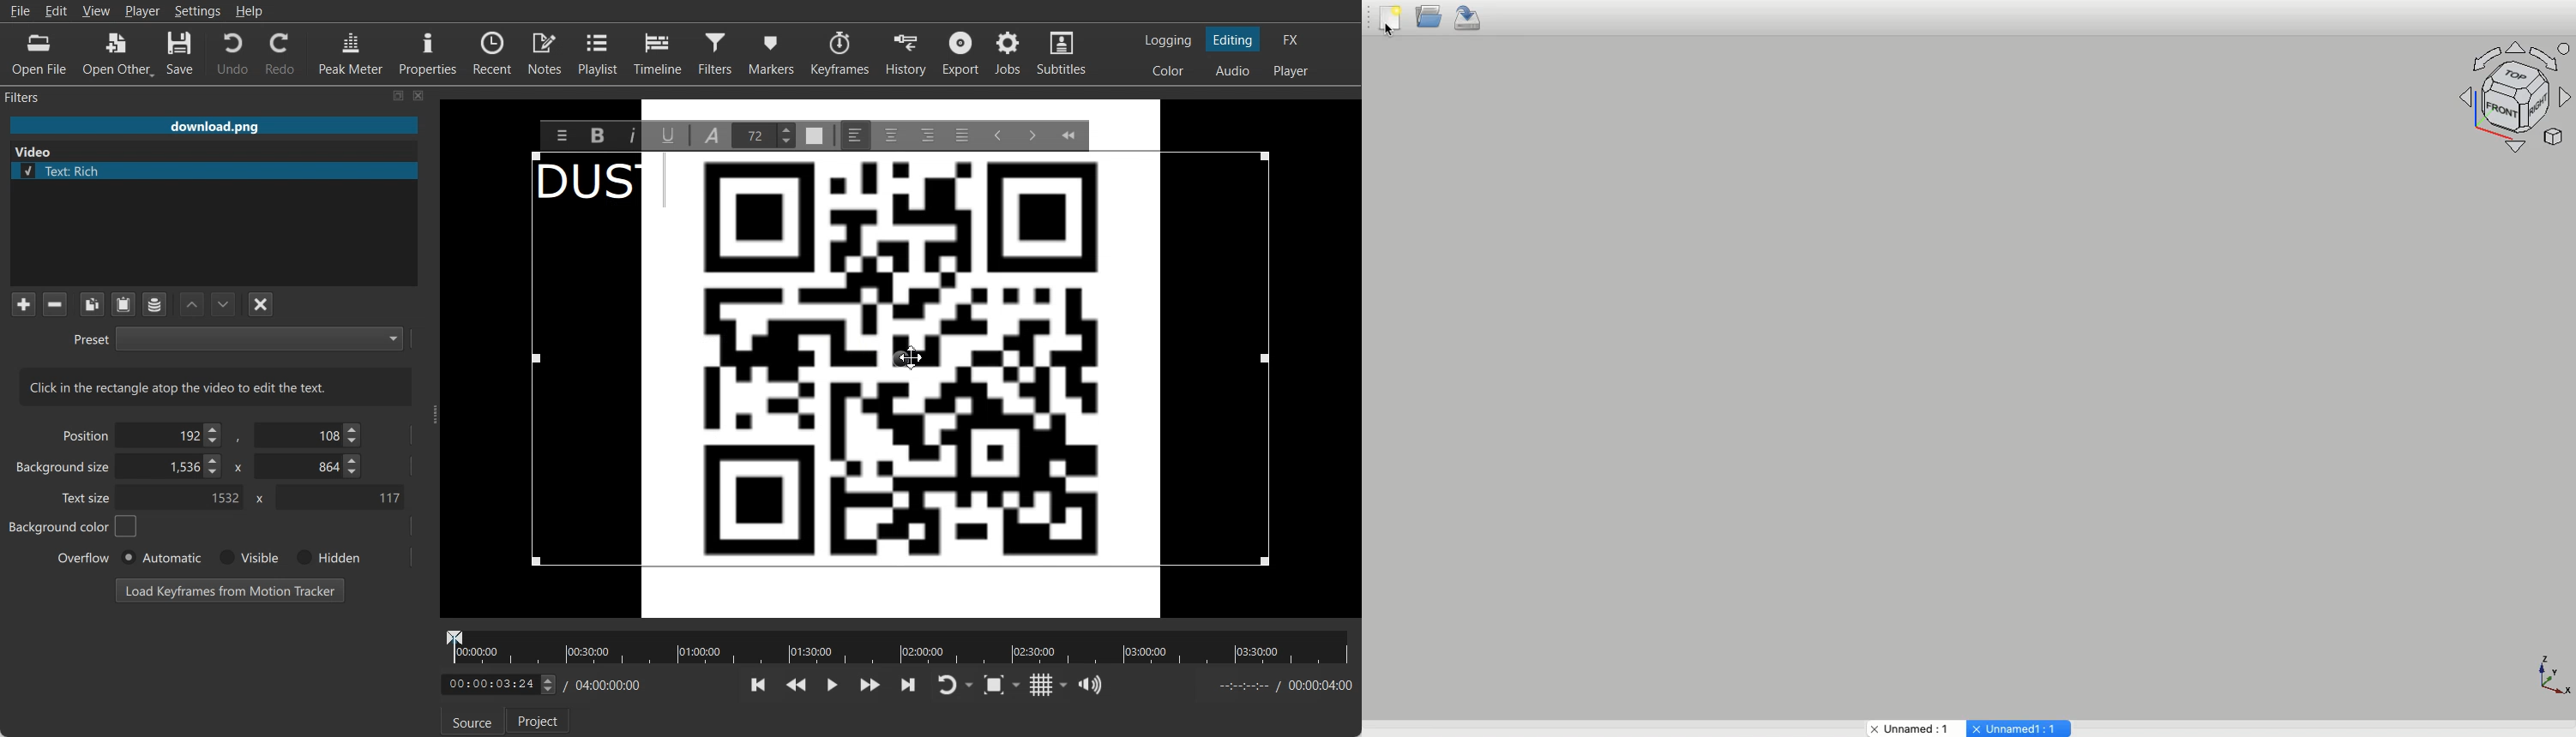 Image resolution: width=2576 pixels, height=756 pixels. What do you see at coordinates (281, 53) in the screenshot?
I see `Redo` at bounding box center [281, 53].